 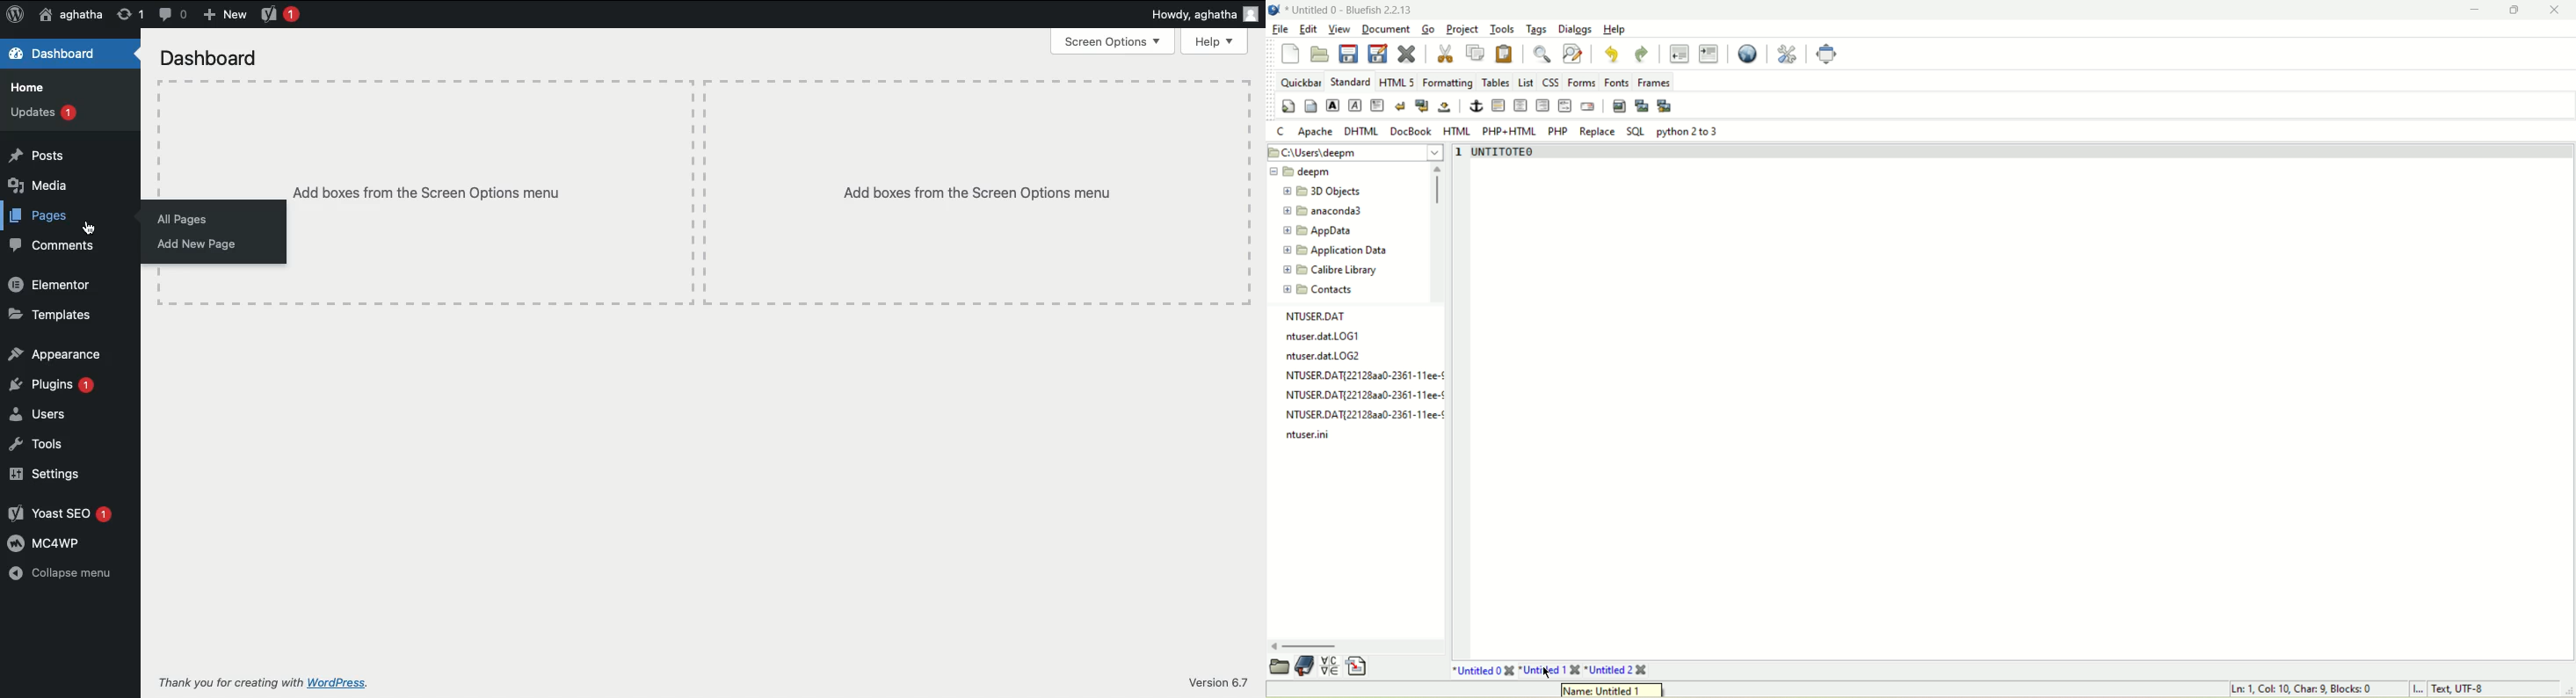 What do you see at coordinates (1340, 28) in the screenshot?
I see `View` at bounding box center [1340, 28].